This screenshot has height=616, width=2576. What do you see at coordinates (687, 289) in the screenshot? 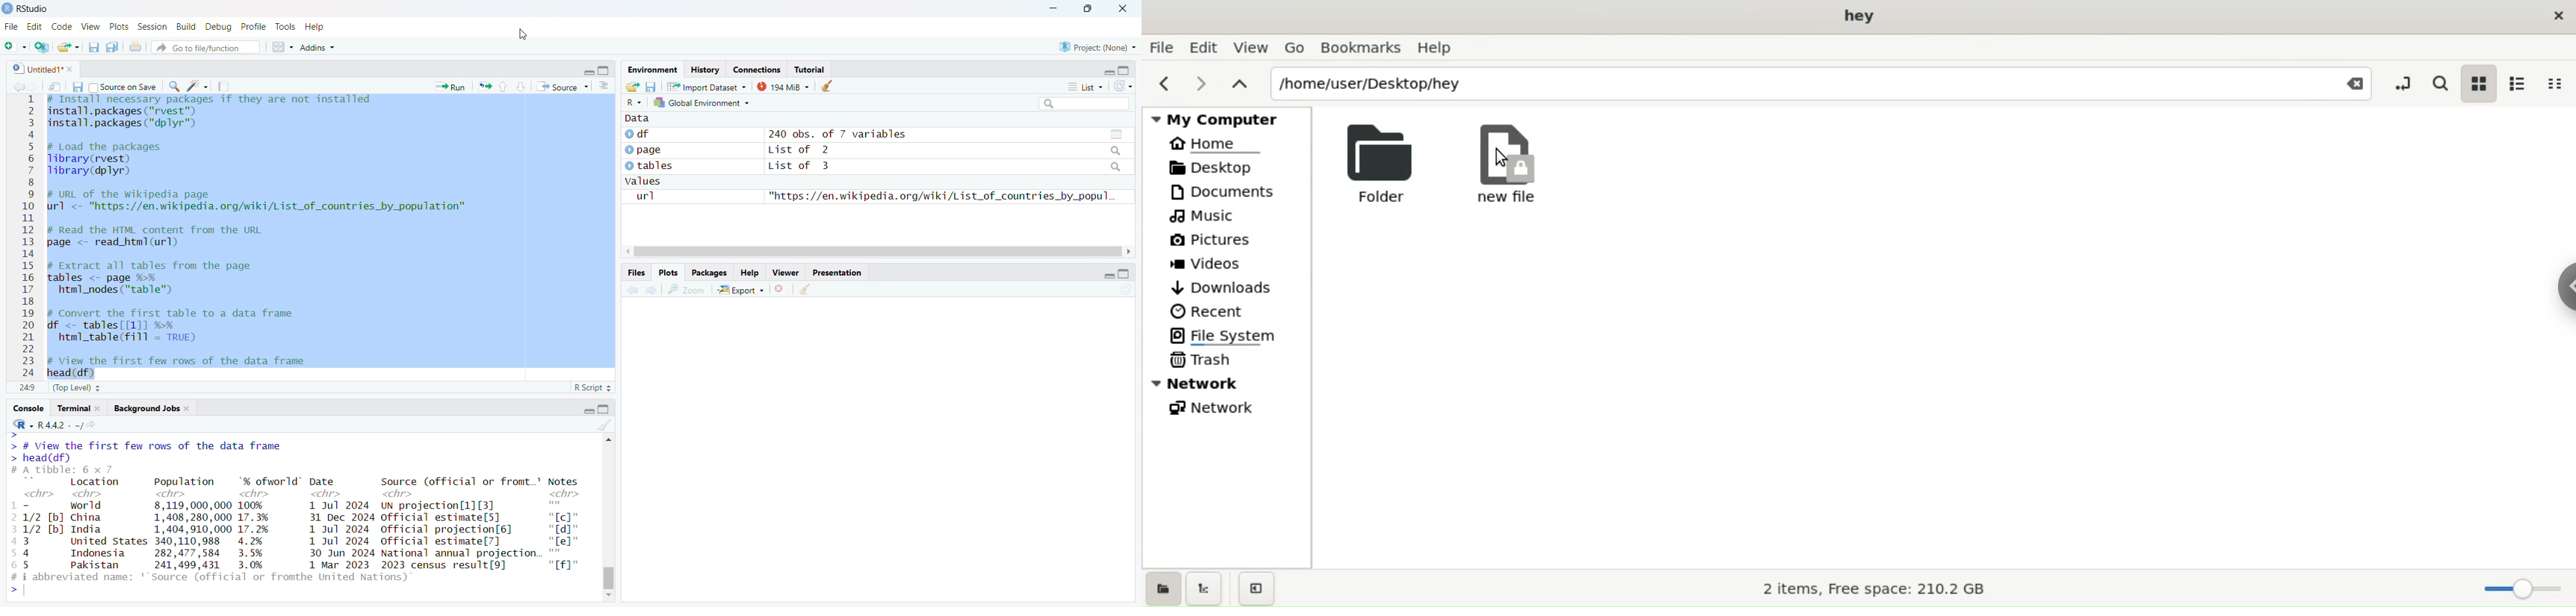
I see `Zoom` at bounding box center [687, 289].